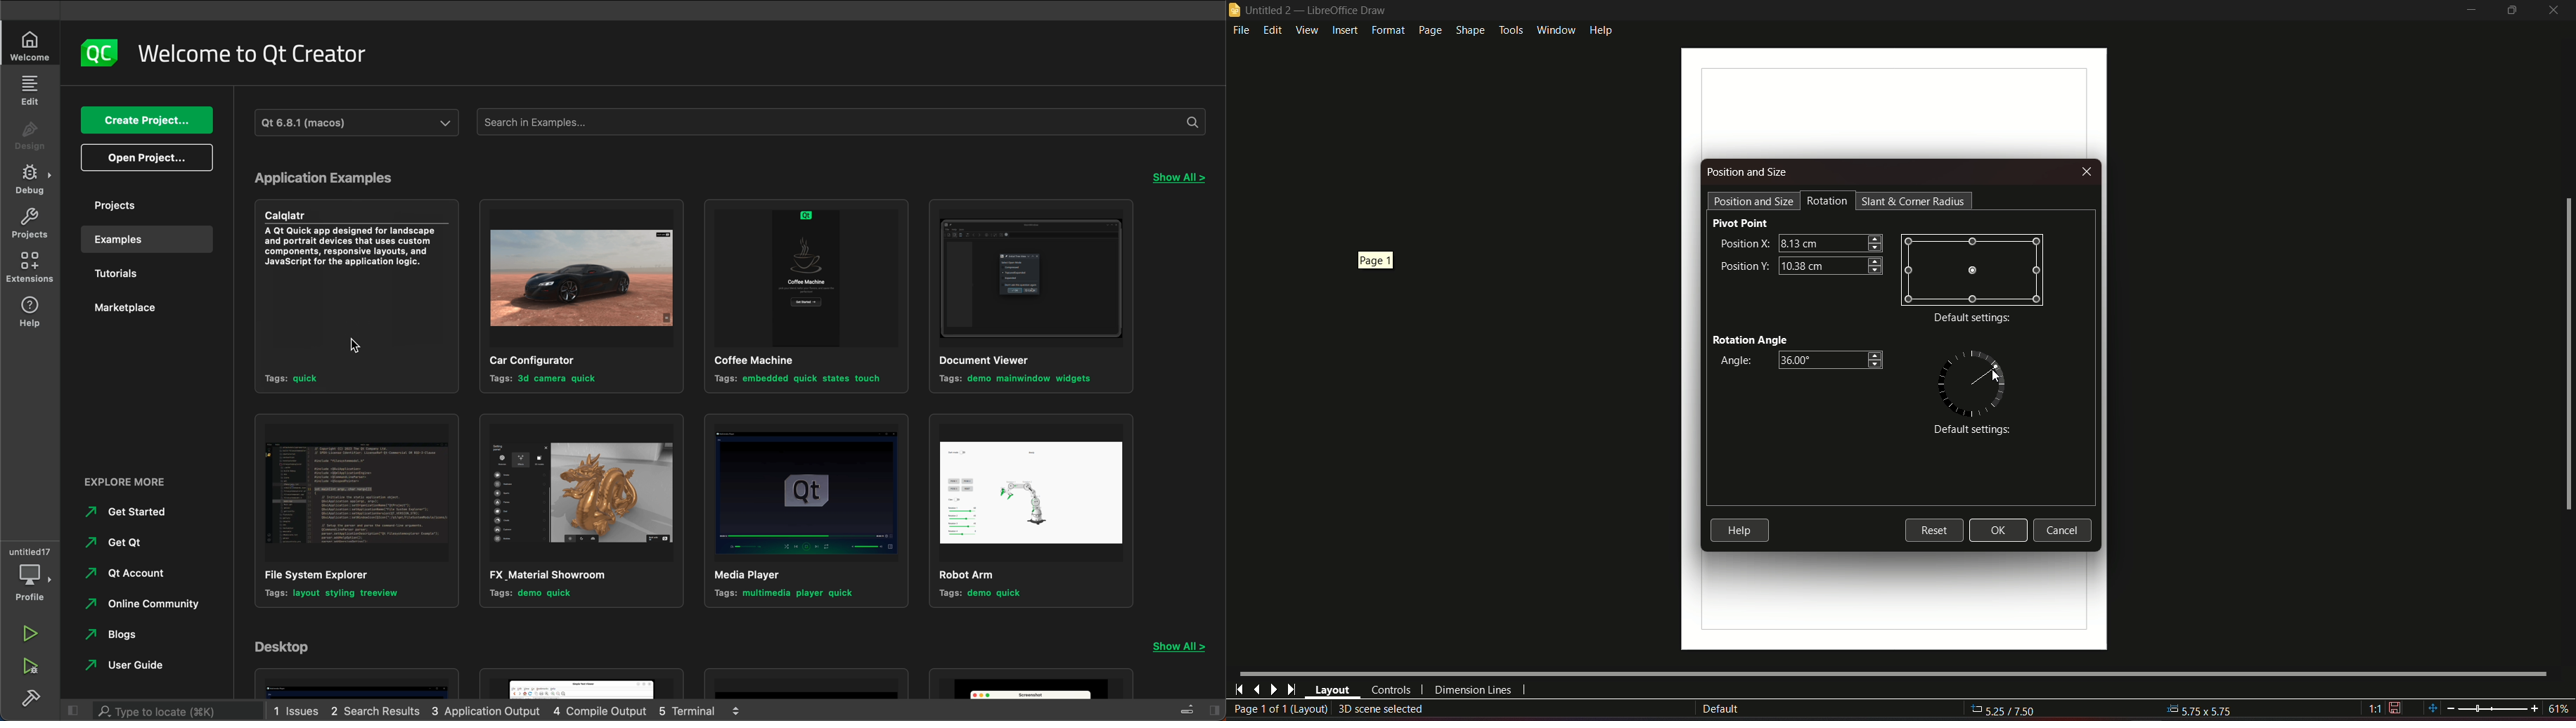  Describe the element at coordinates (2011, 711) in the screenshot. I see `5.25/7.50` at that location.